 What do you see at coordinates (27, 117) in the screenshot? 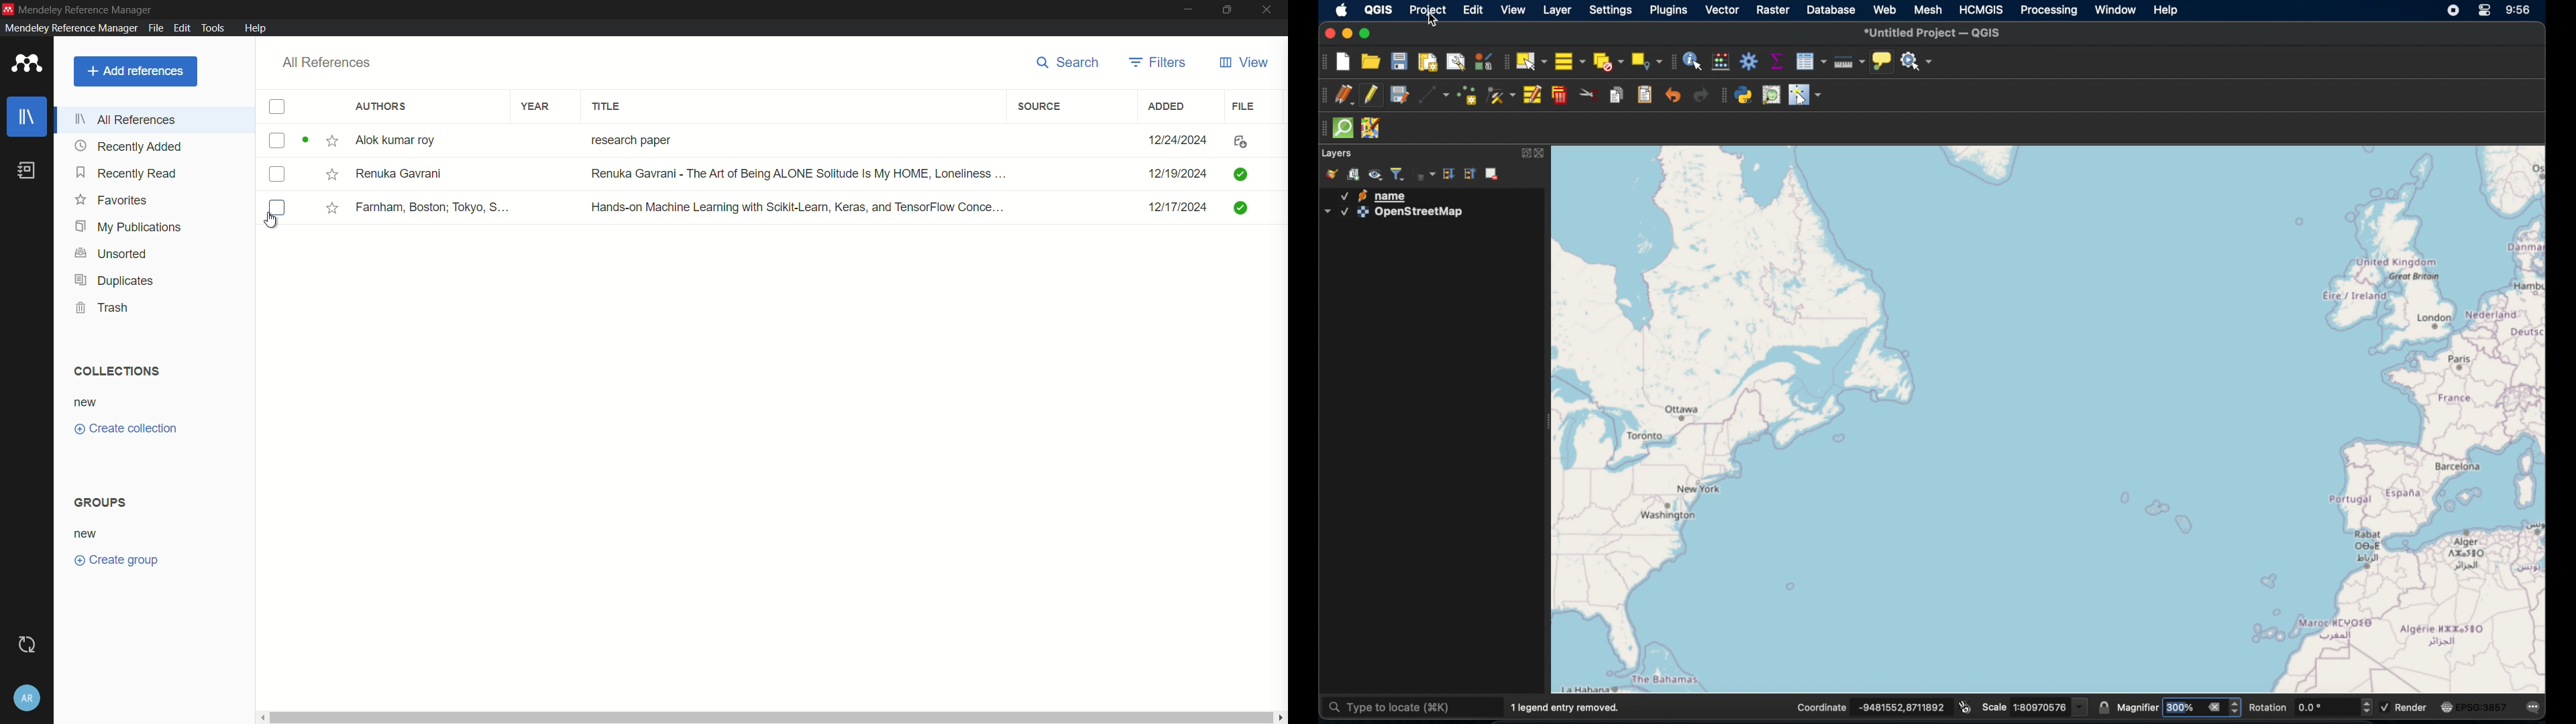
I see `library` at bounding box center [27, 117].